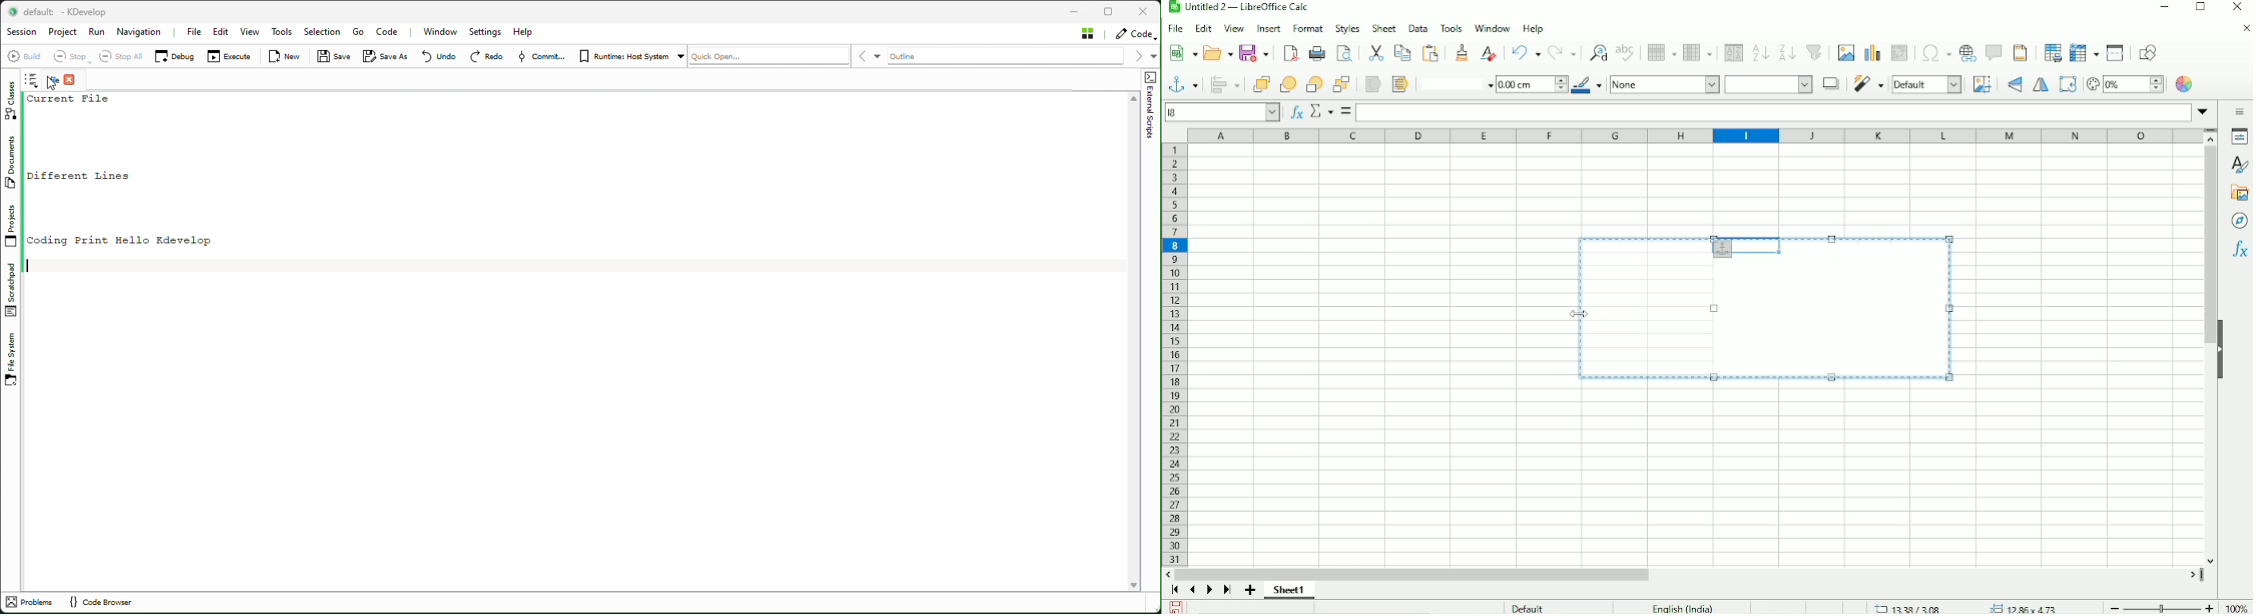 This screenshot has width=2268, height=616. I want to click on Open, so click(1216, 52).